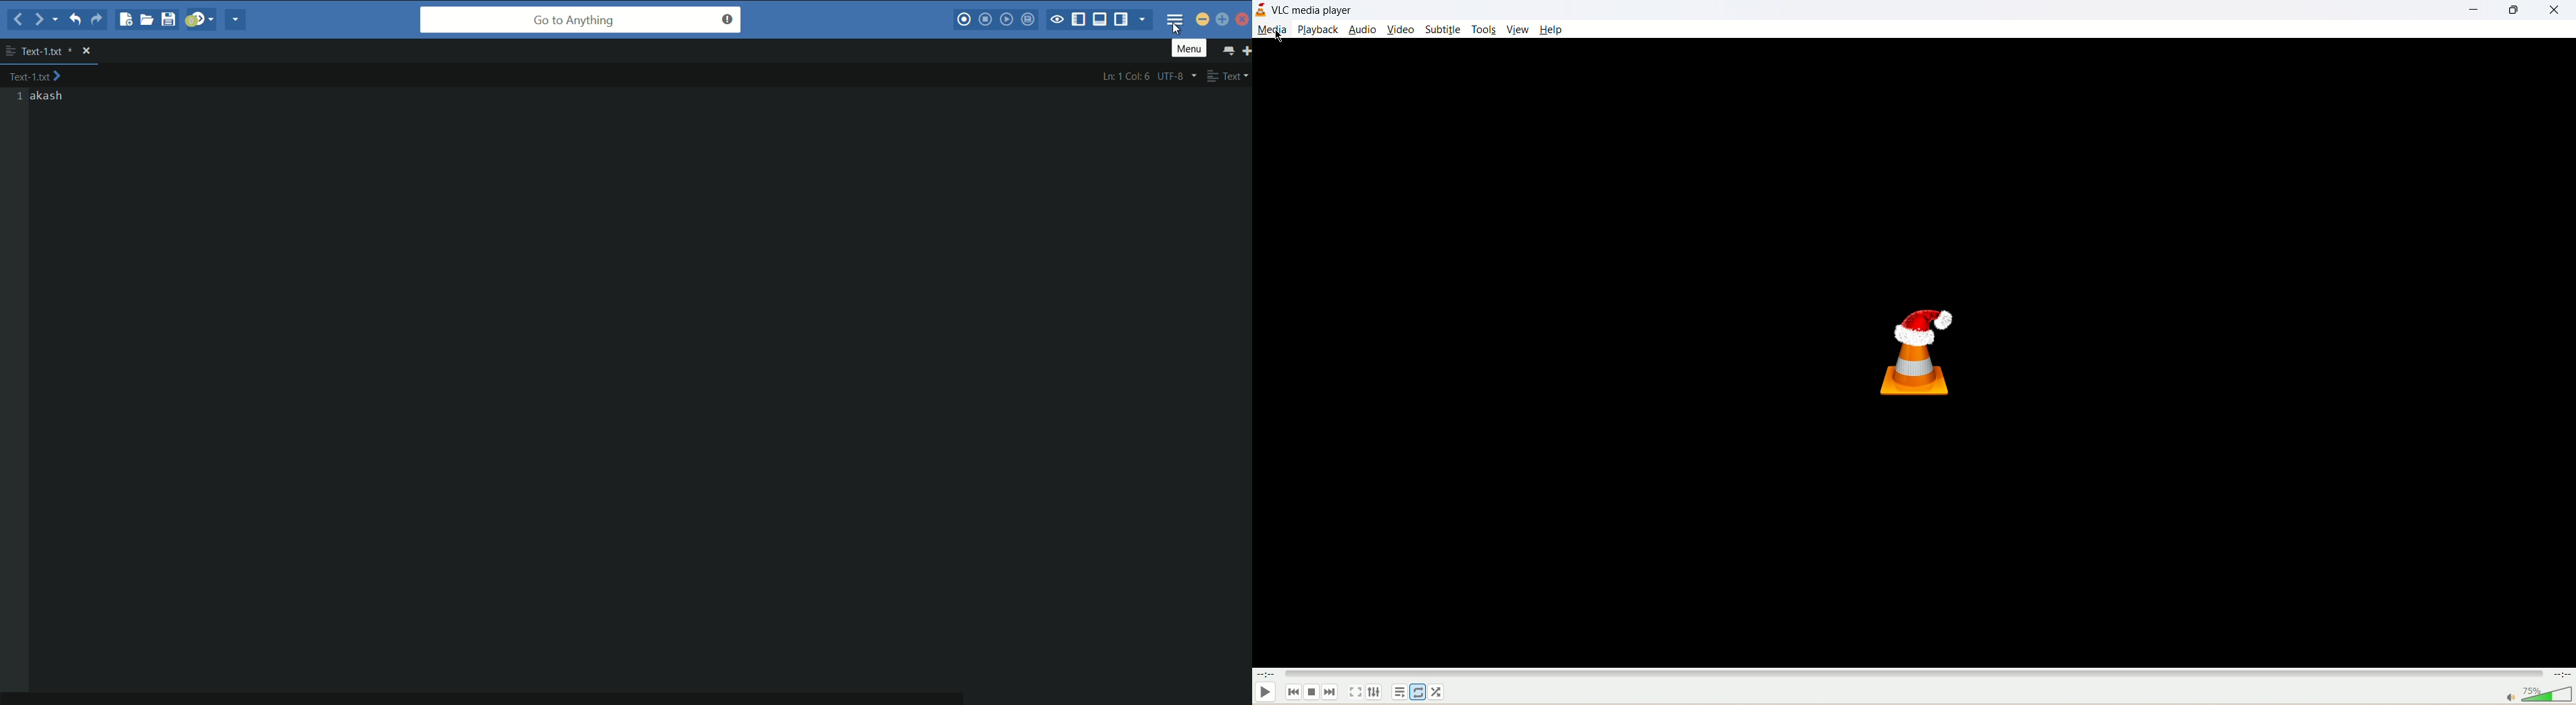 The height and width of the screenshot is (728, 2576). What do you see at coordinates (1915, 673) in the screenshot?
I see `progress bar` at bounding box center [1915, 673].